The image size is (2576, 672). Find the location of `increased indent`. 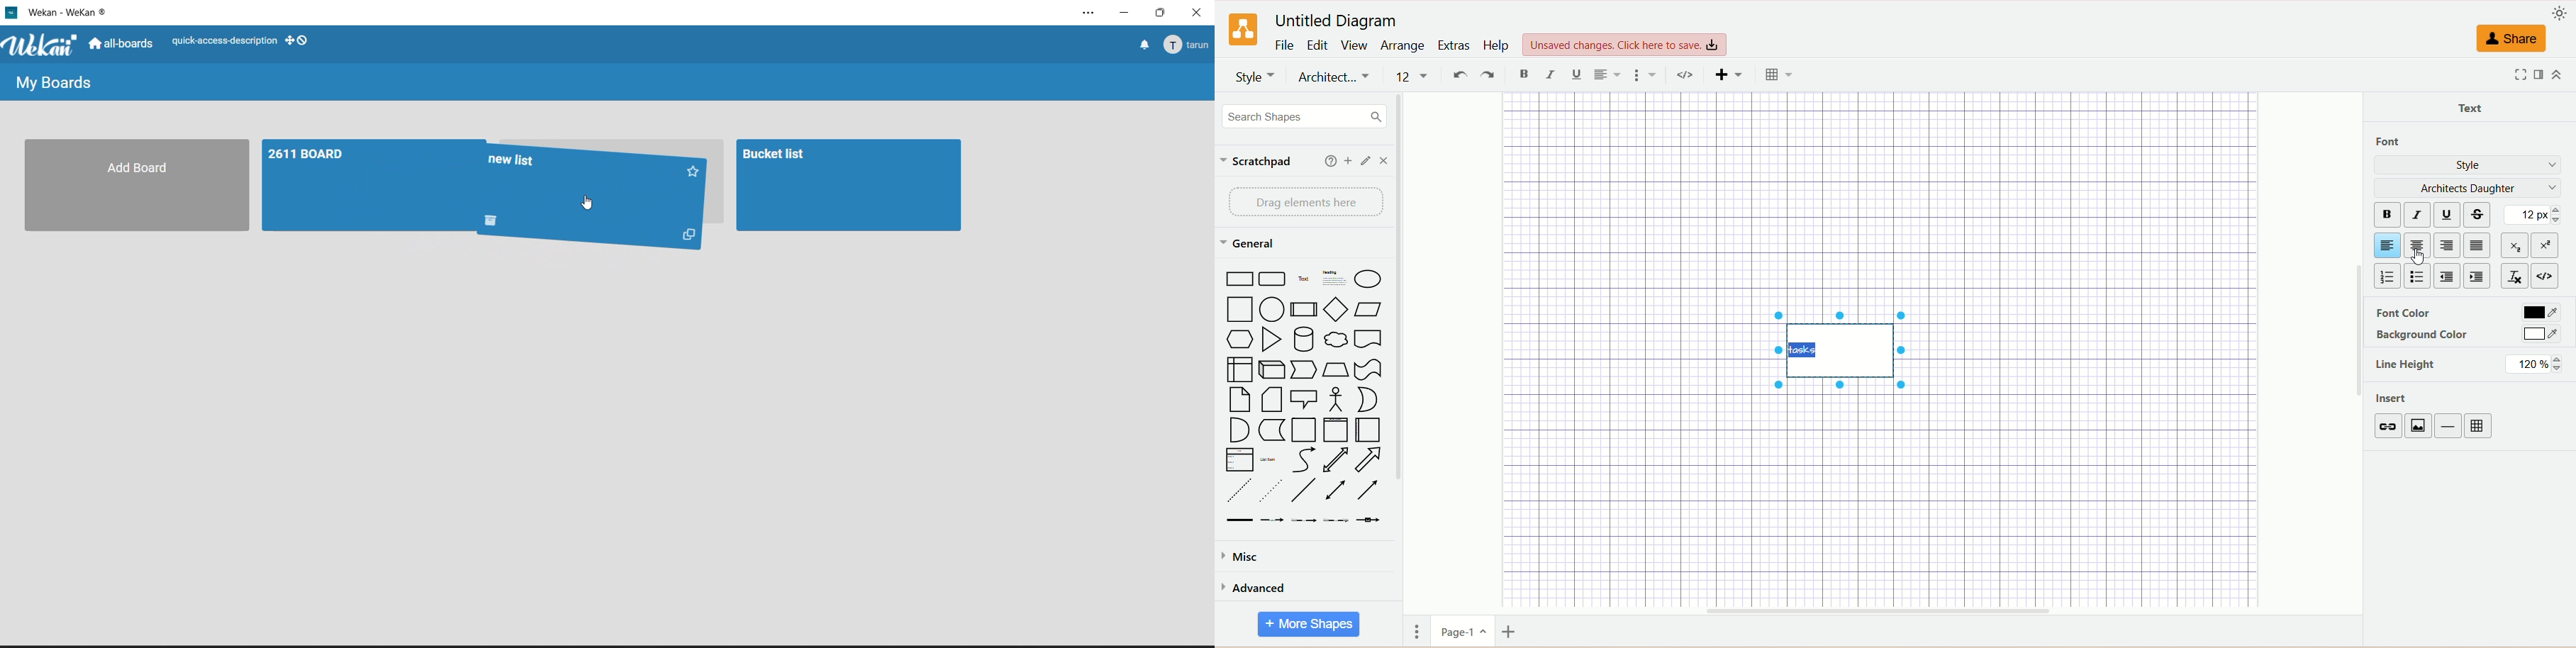

increased indent is located at coordinates (2477, 276).